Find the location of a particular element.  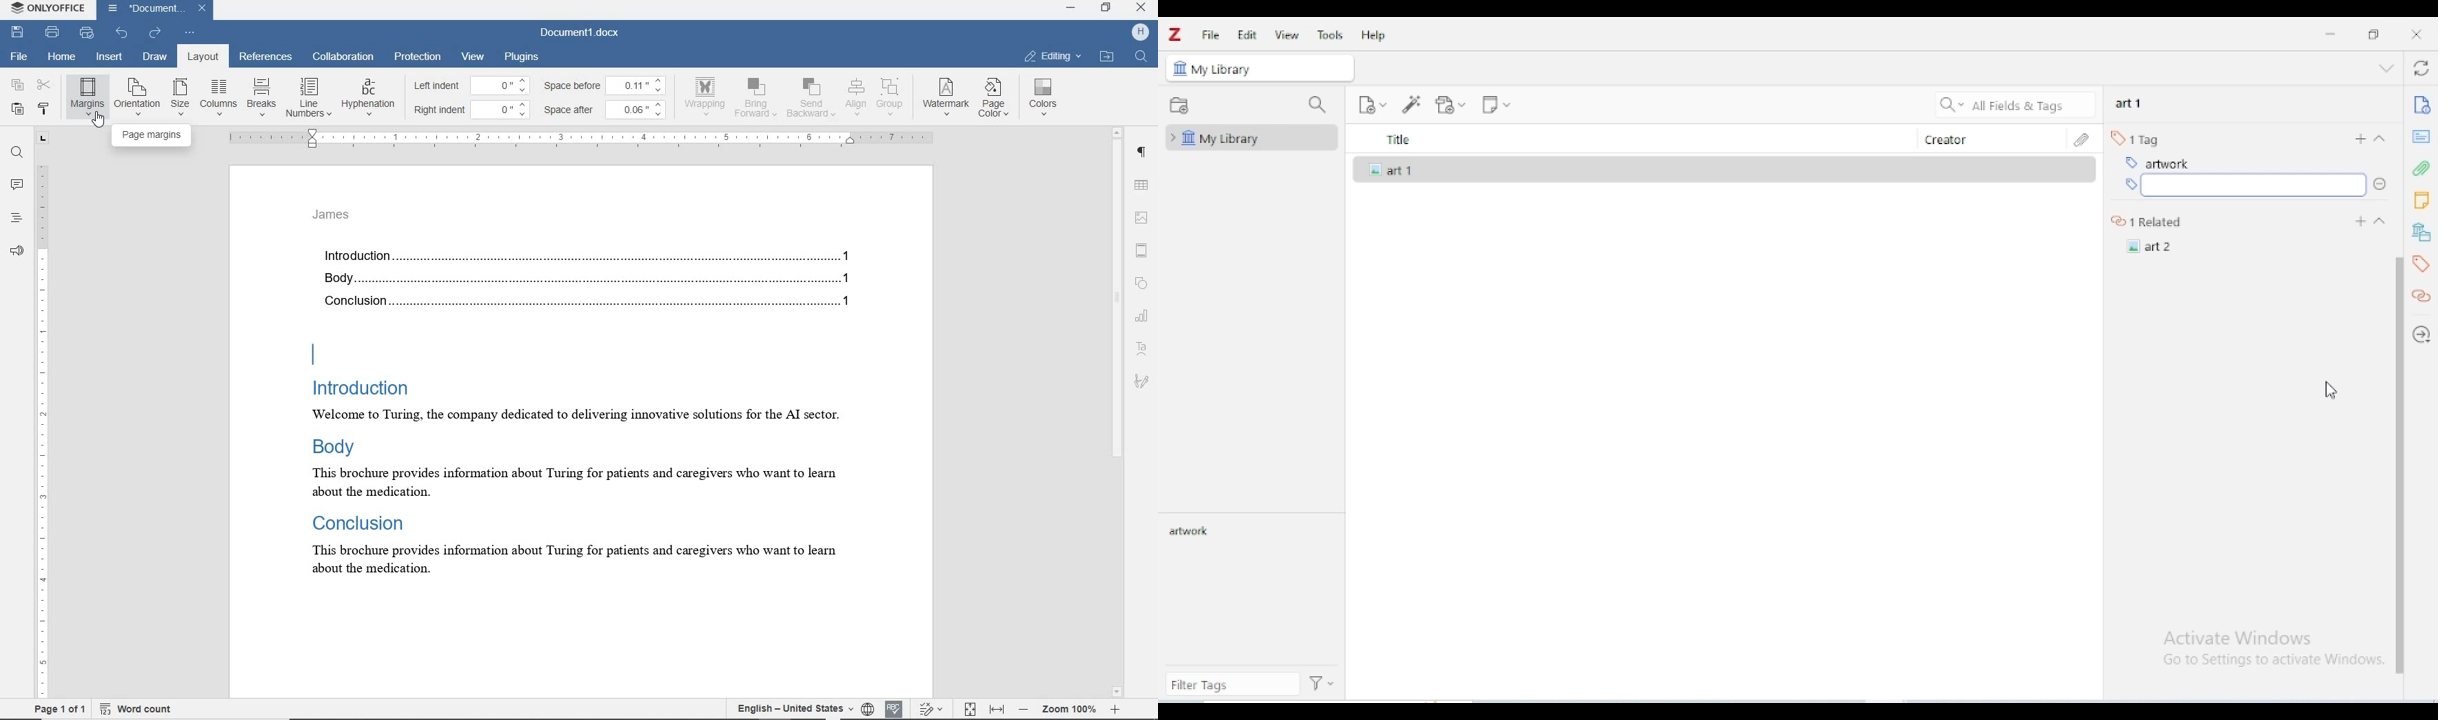

related is located at coordinates (2421, 297).